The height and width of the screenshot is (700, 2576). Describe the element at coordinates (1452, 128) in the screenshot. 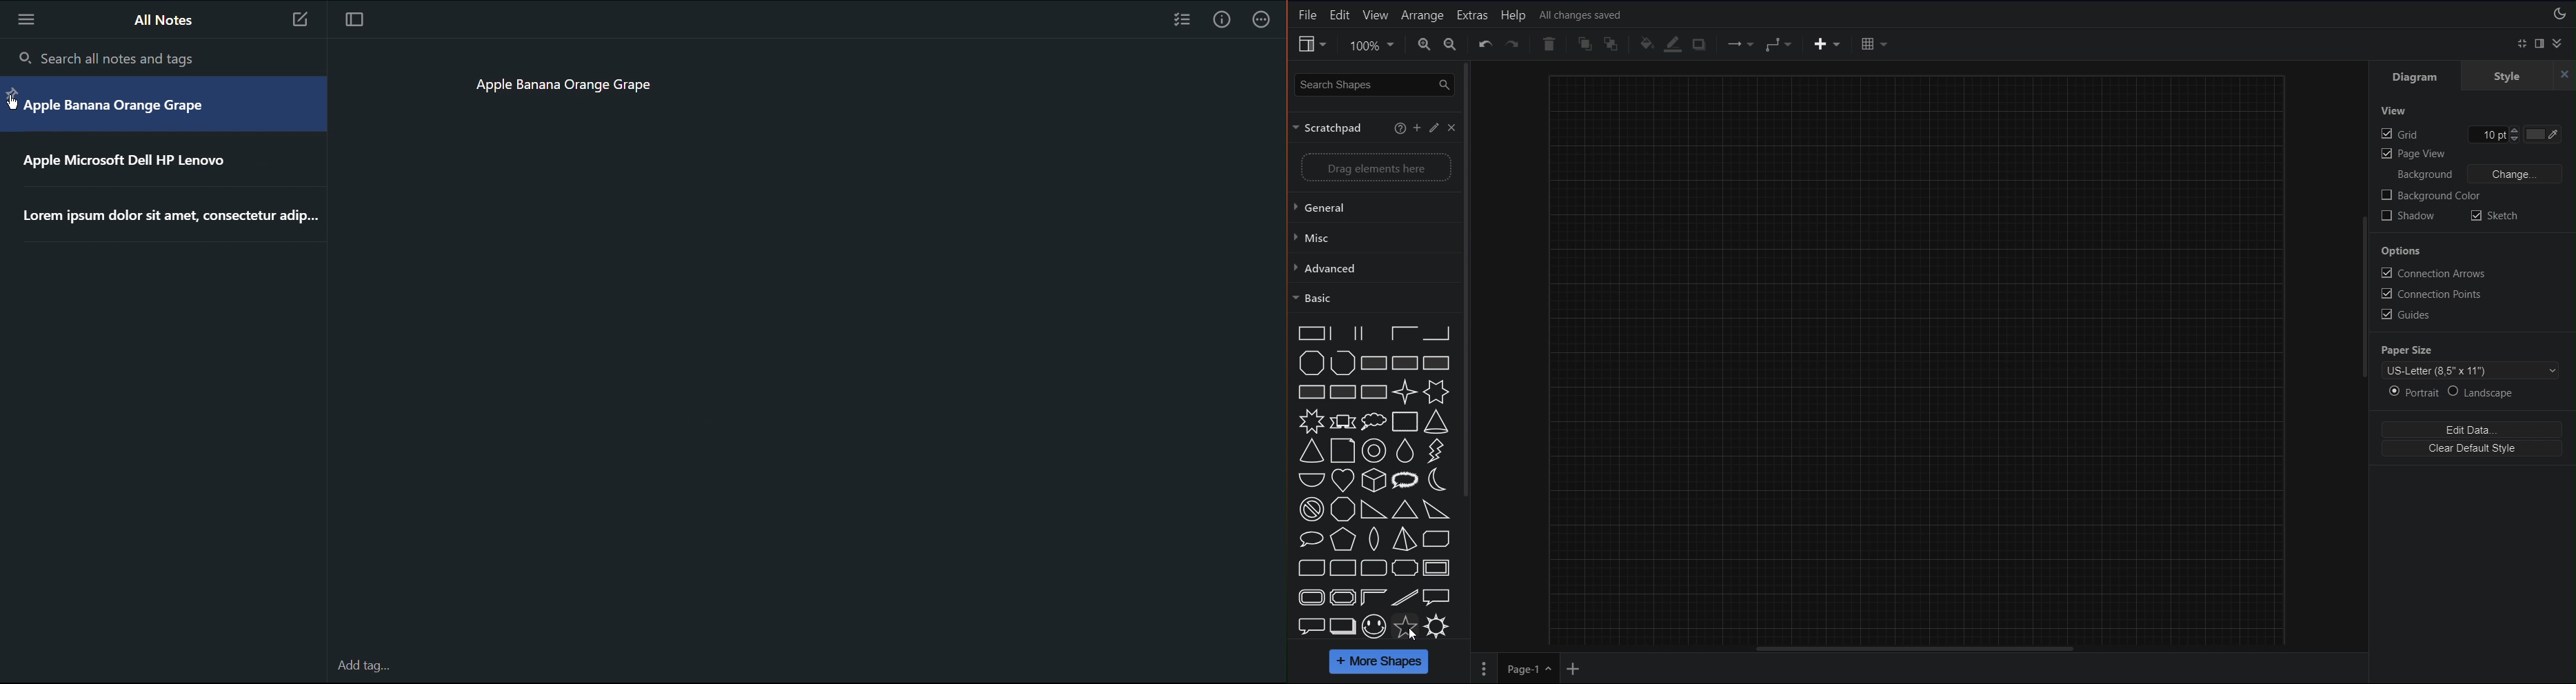

I see `Close` at that location.